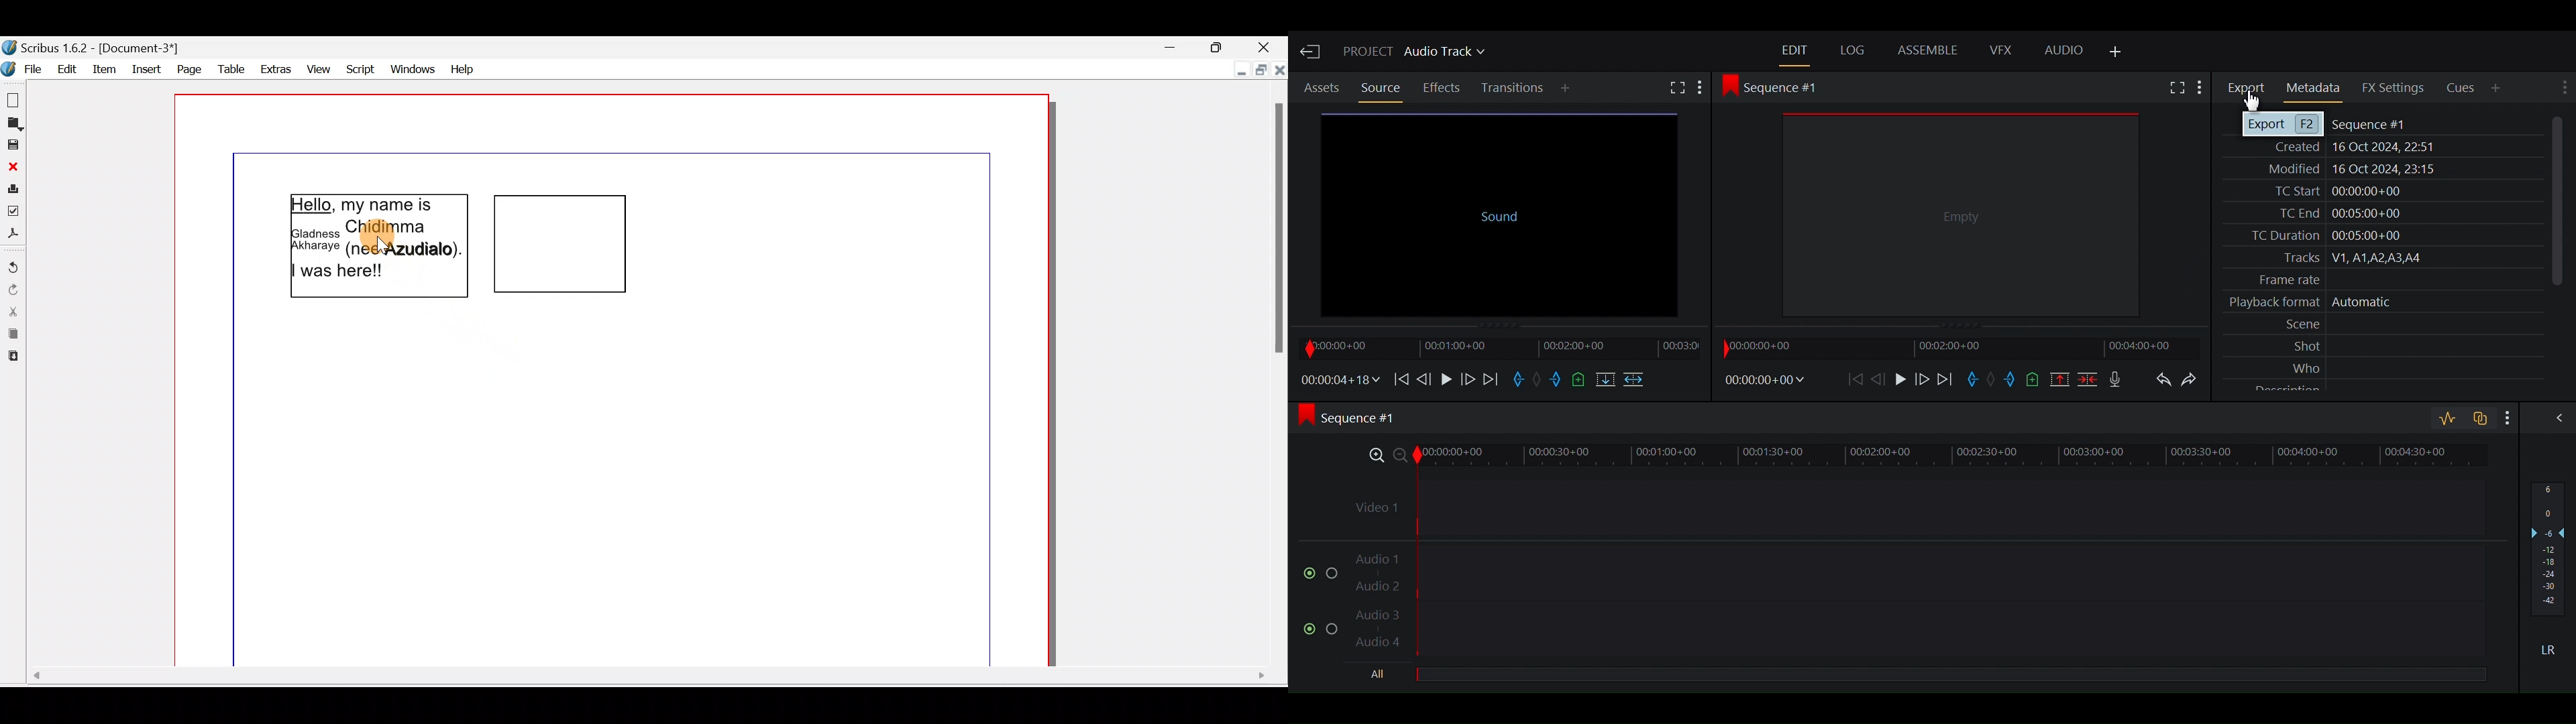 The image size is (2576, 728). I want to click on Windows, so click(413, 68).